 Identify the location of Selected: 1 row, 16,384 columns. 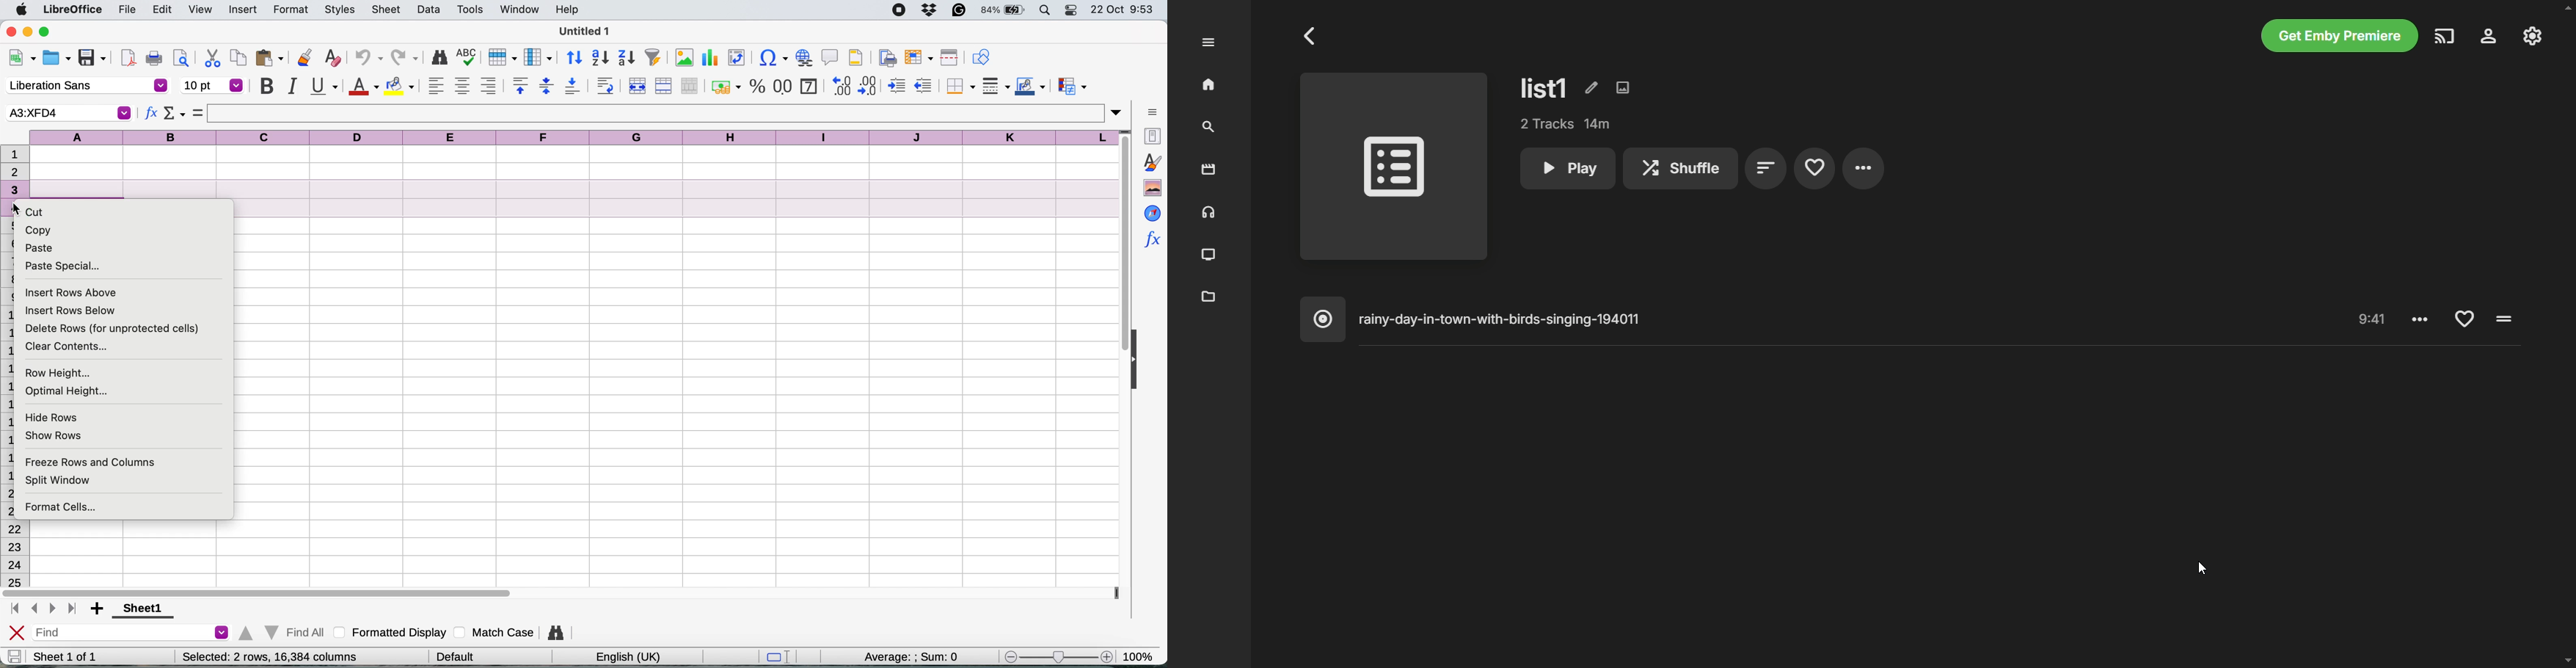
(266, 657).